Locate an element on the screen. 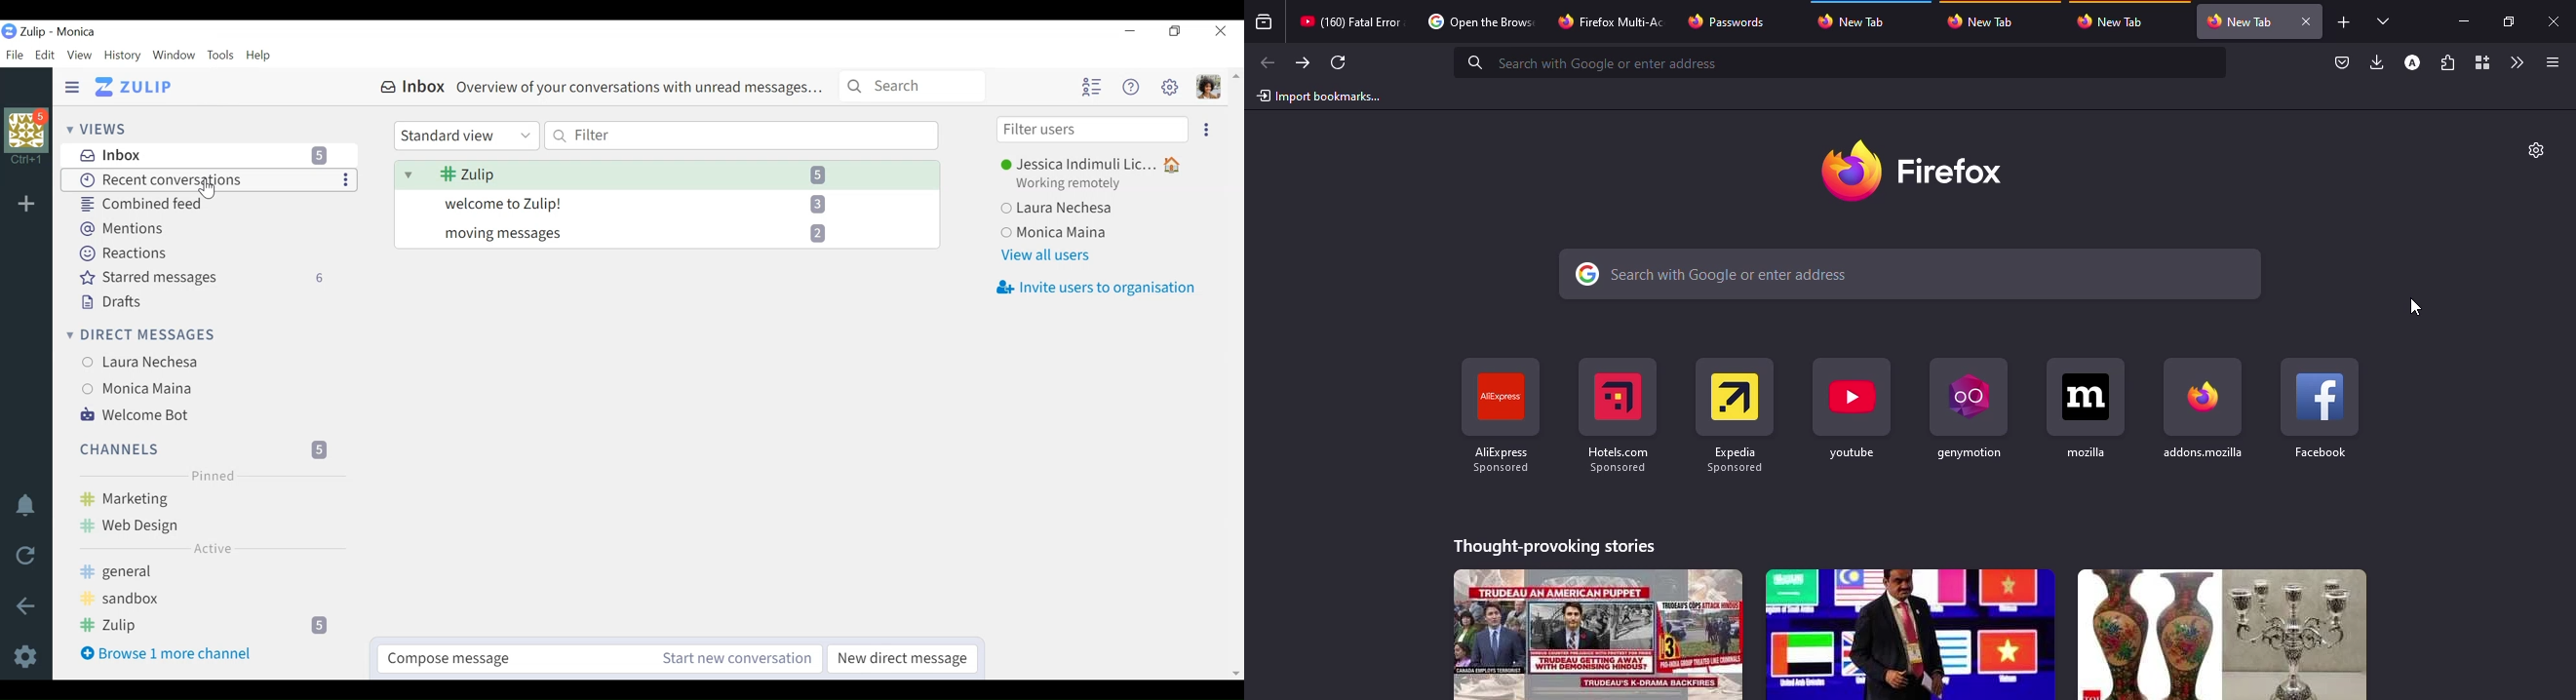 The image size is (2576, 700). Zulip - Monica is located at coordinates (64, 32).